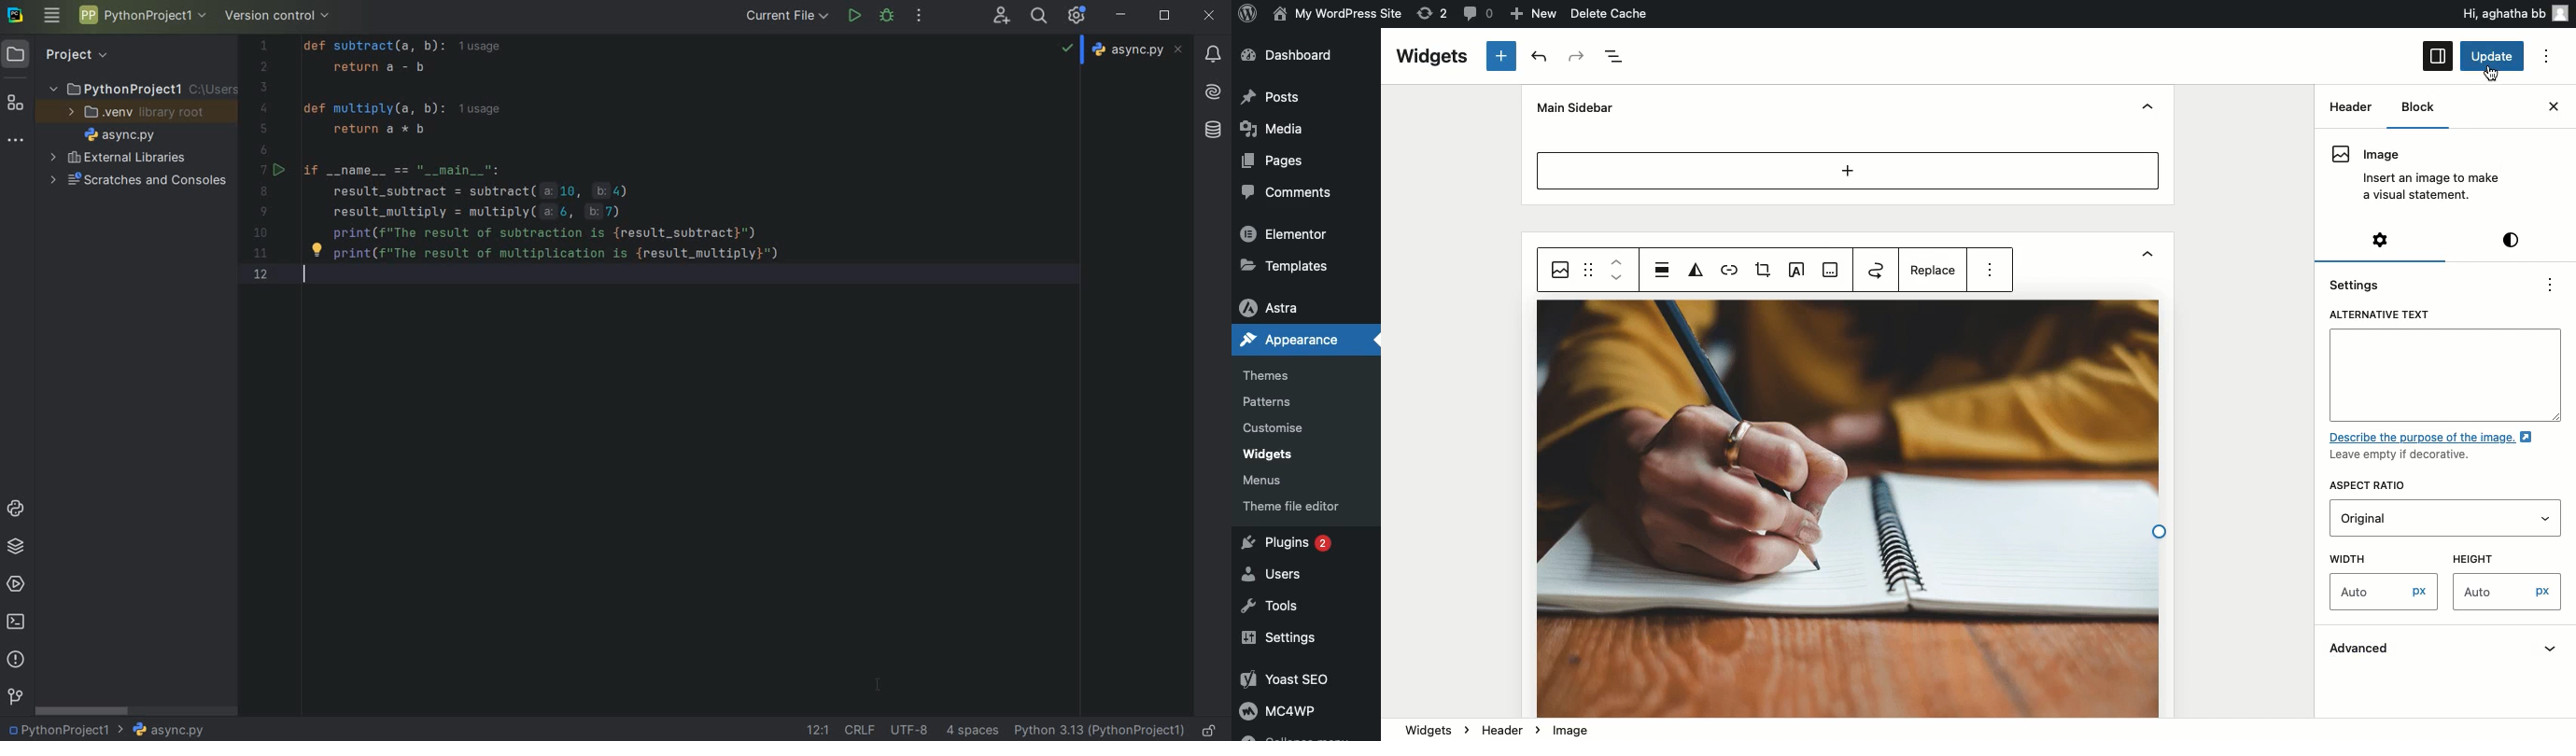  Describe the element at coordinates (2383, 239) in the screenshot. I see `Settings` at that location.